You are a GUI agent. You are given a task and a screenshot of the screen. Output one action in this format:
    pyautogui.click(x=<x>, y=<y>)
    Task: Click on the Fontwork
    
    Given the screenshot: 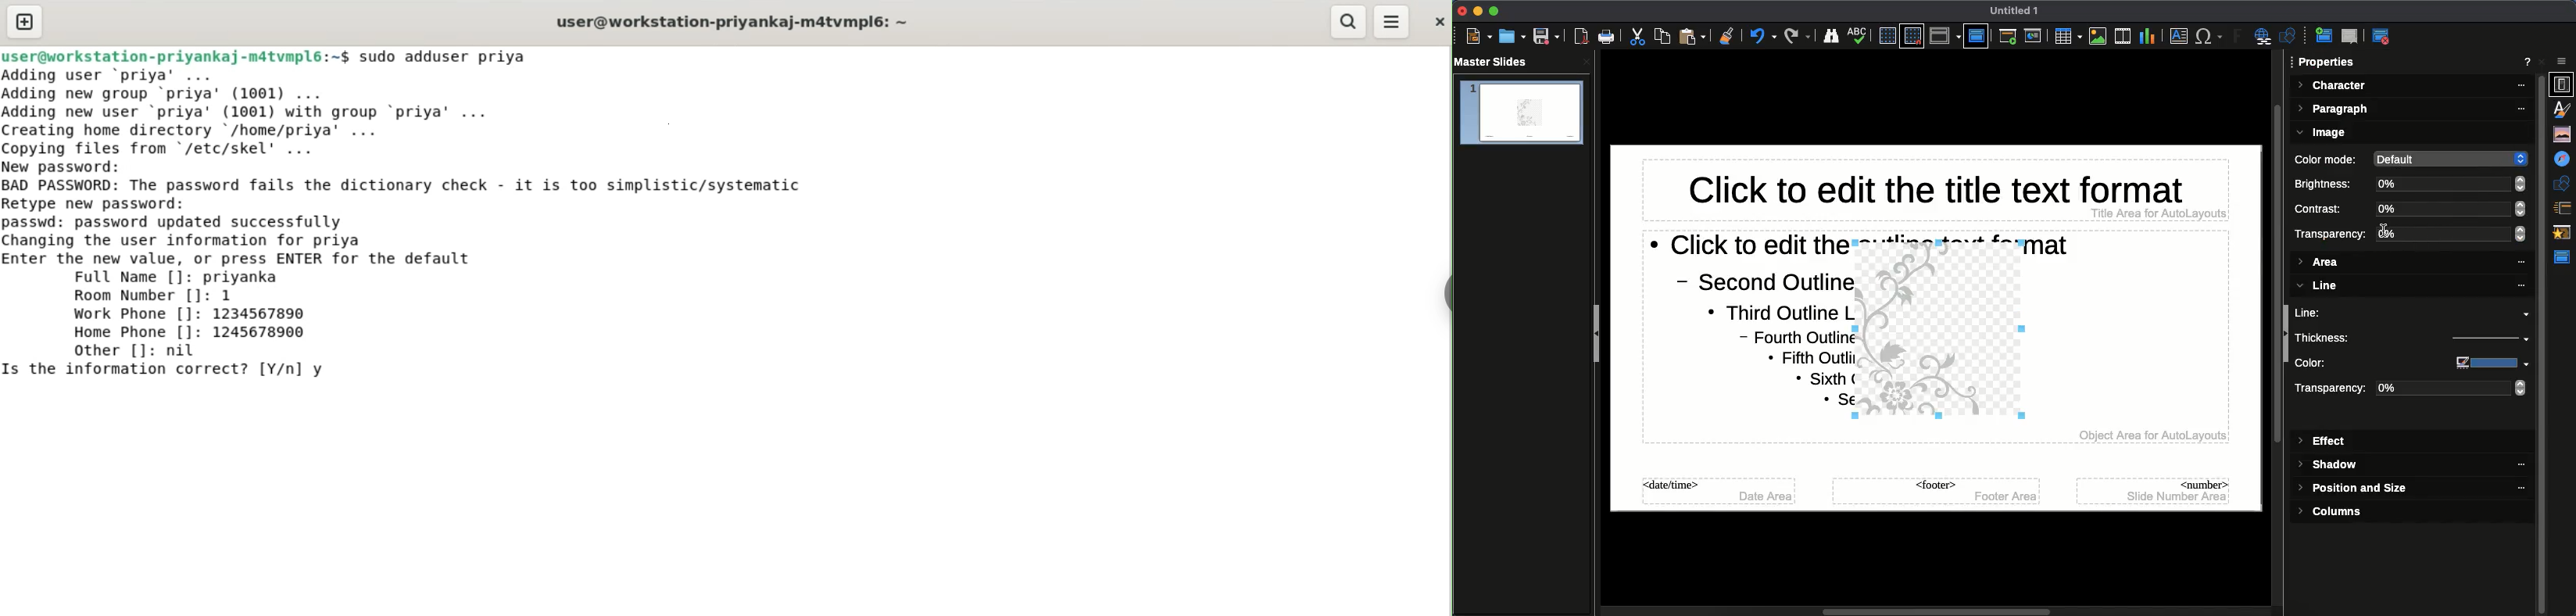 What is the action you would take?
    pyautogui.click(x=2238, y=38)
    